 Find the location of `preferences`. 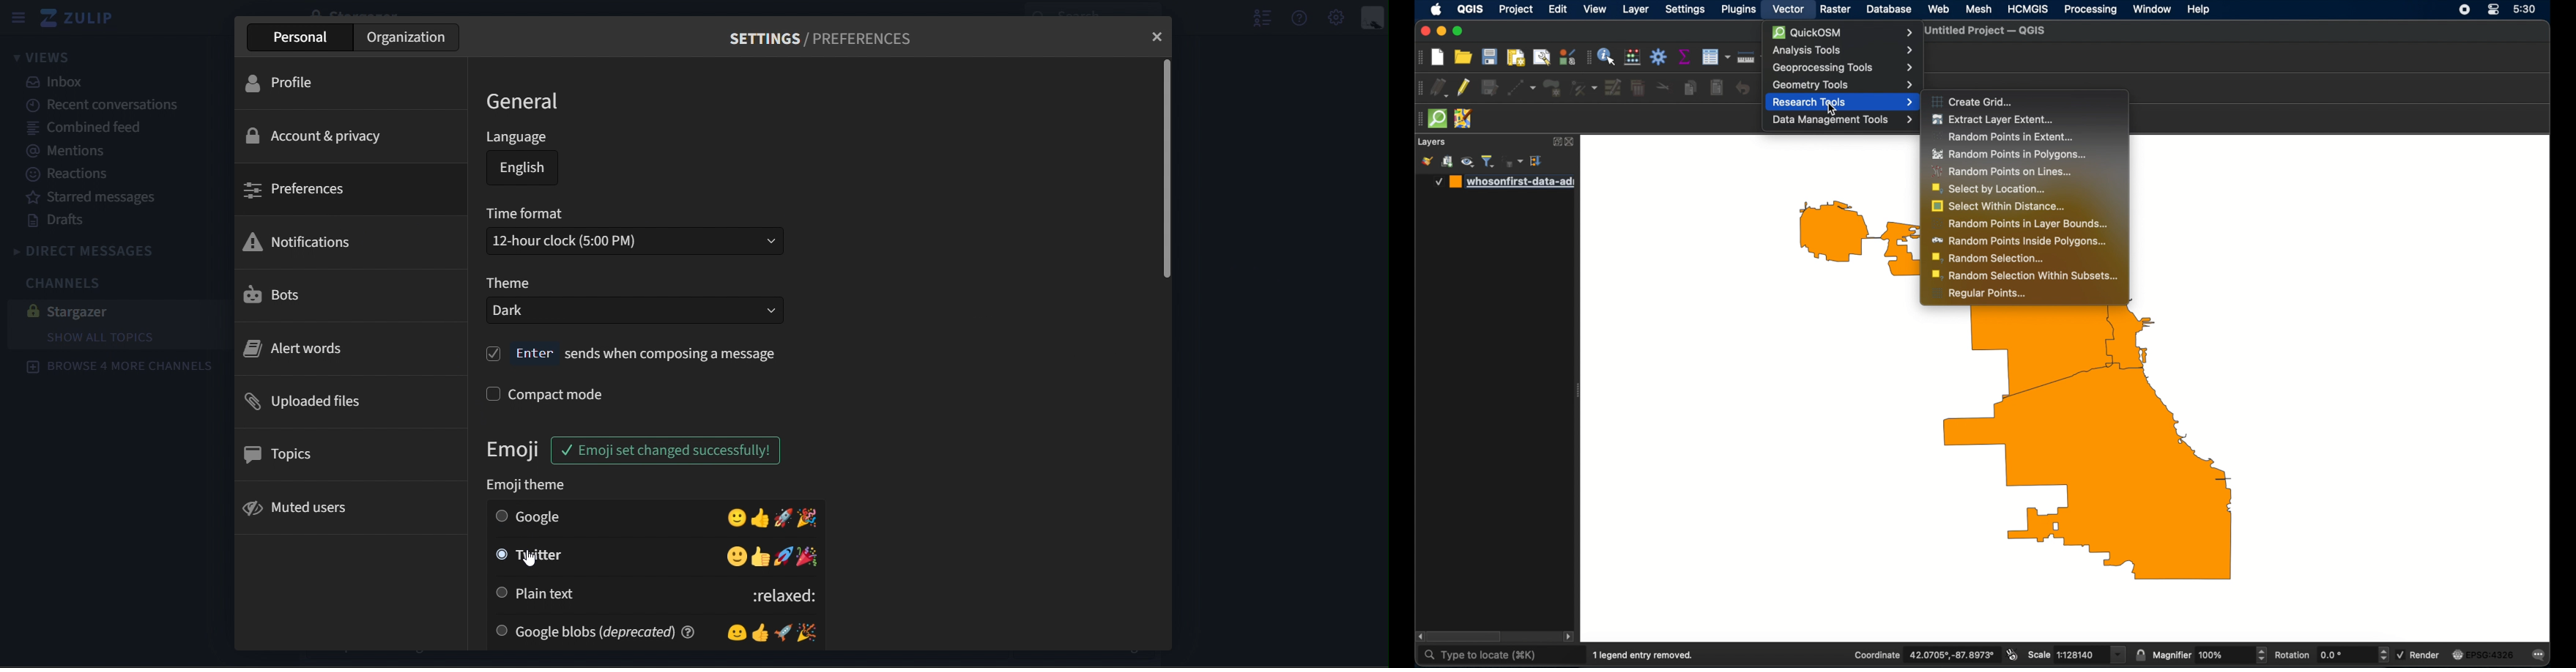

preferences is located at coordinates (296, 190).